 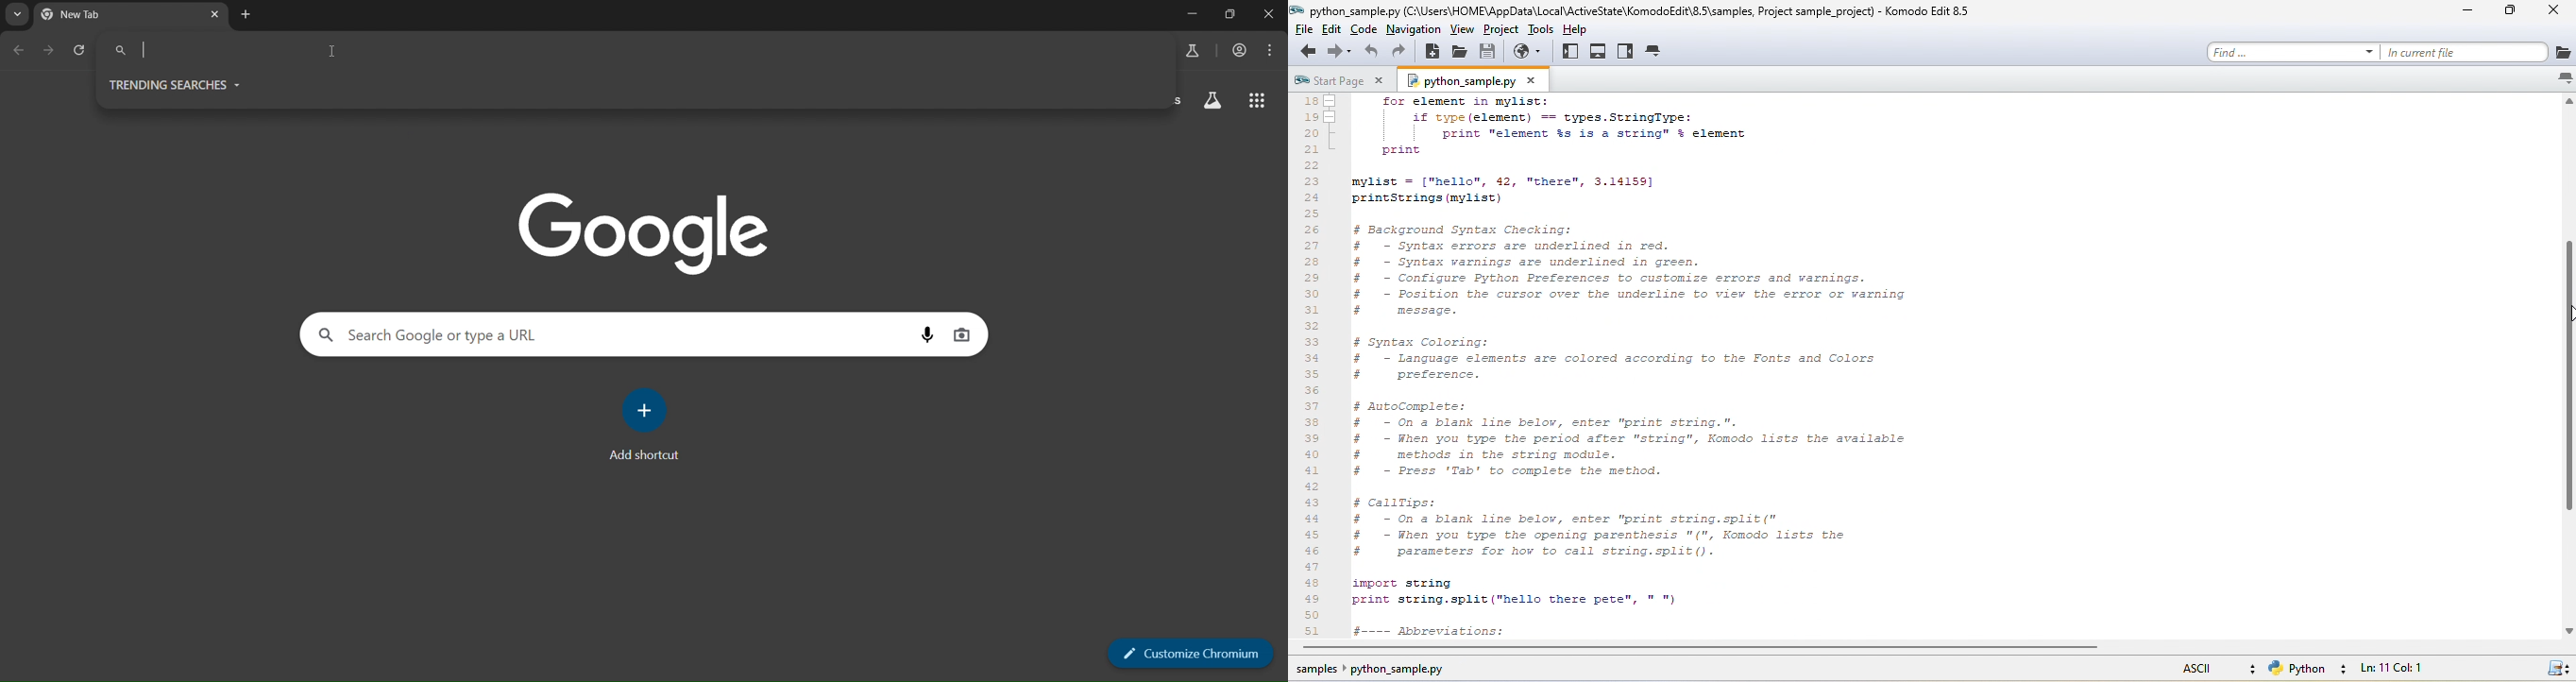 I want to click on customize chromium, so click(x=1192, y=652).